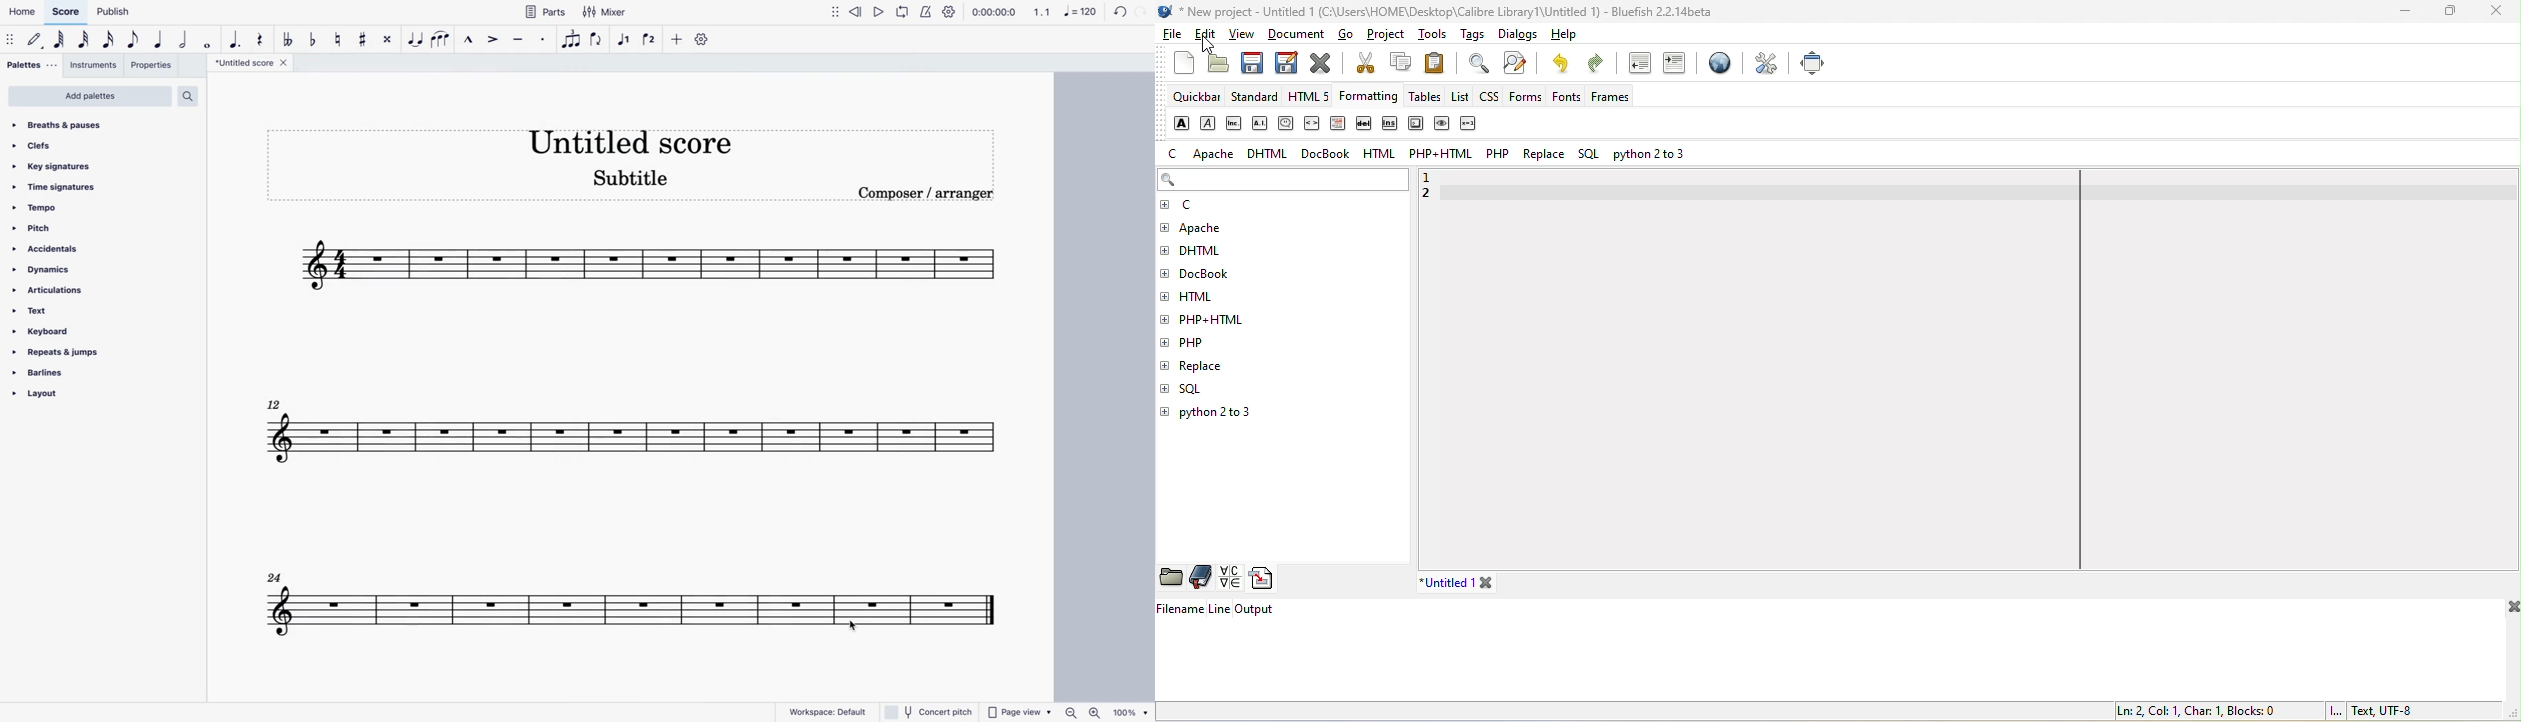 The image size is (2548, 728). I want to click on c, so click(1193, 206).